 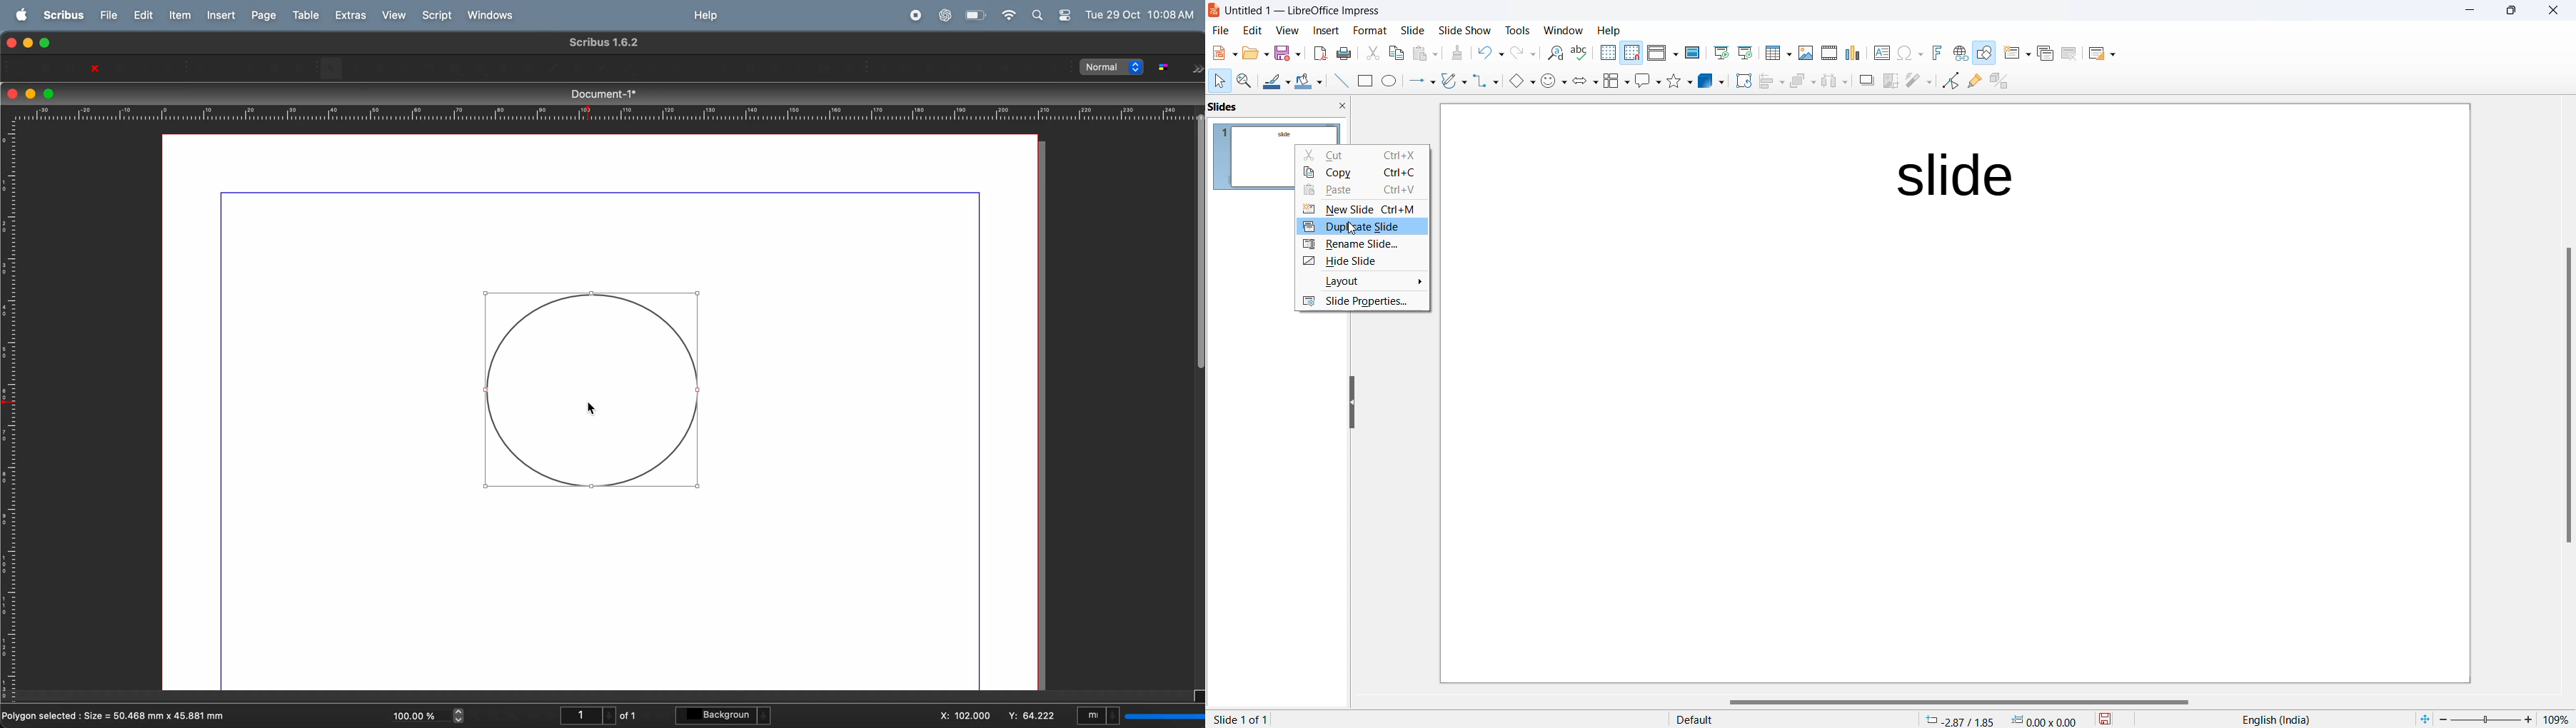 What do you see at coordinates (1662, 51) in the screenshot?
I see `Display views` at bounding box center [1662, 51].